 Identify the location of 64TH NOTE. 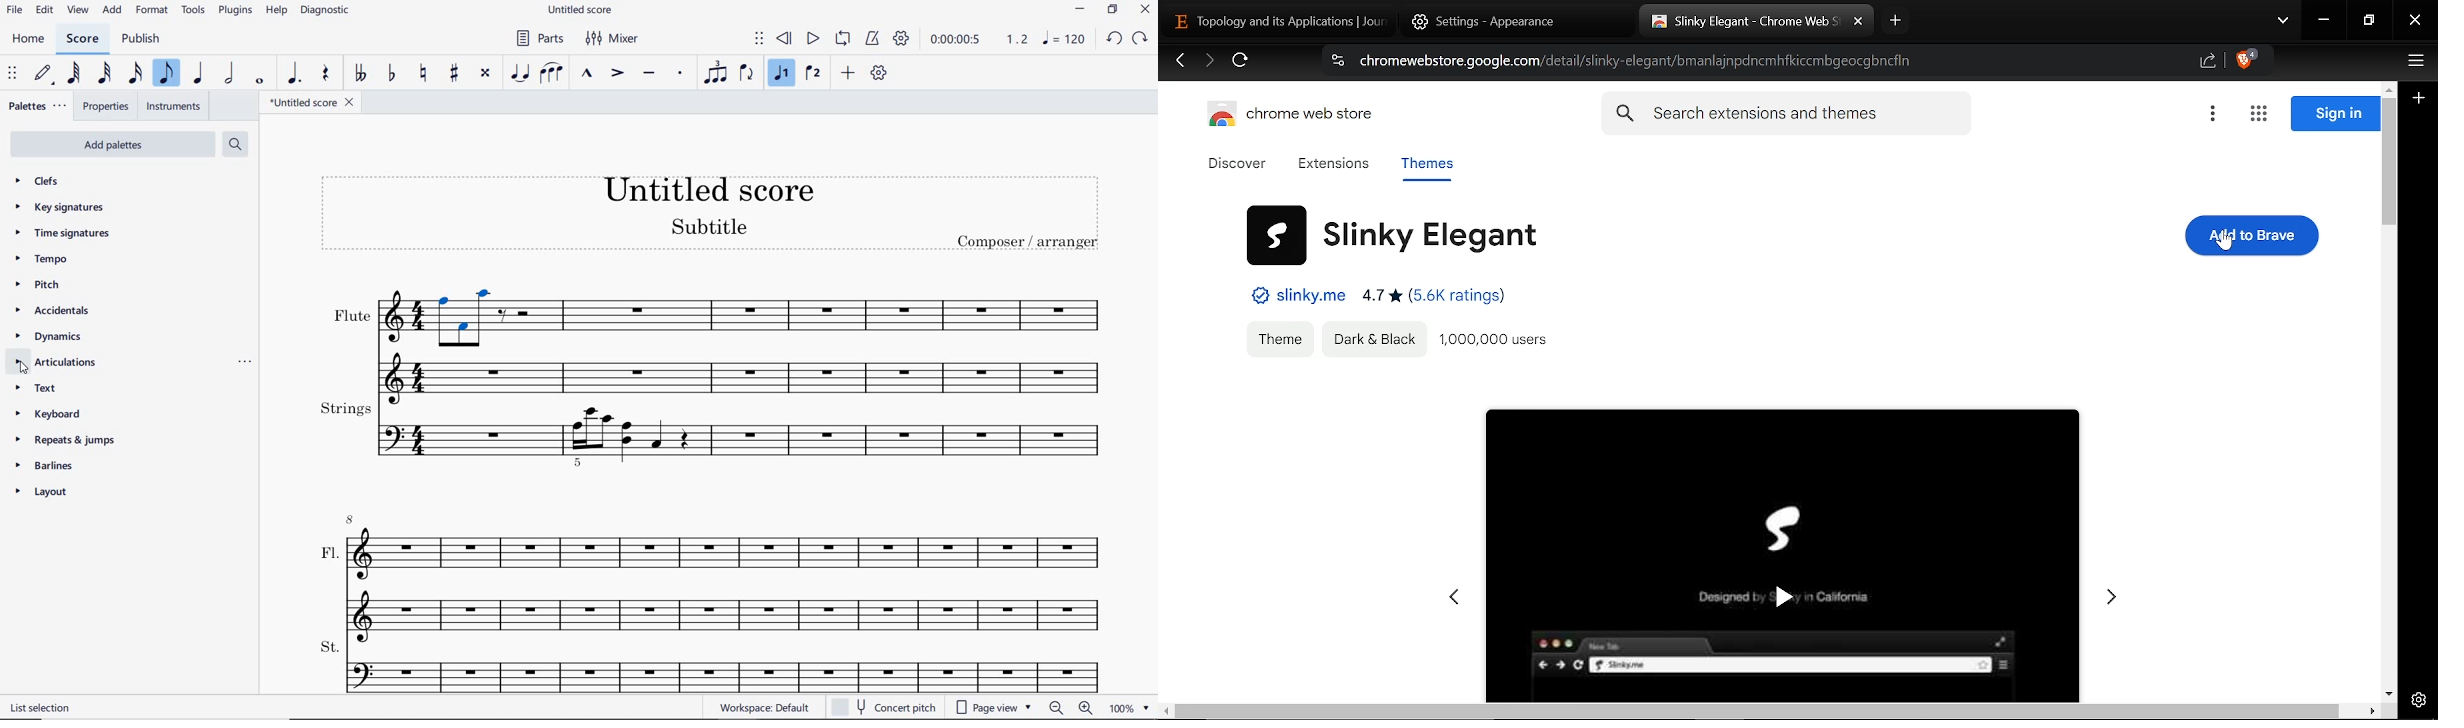
(74, 73).